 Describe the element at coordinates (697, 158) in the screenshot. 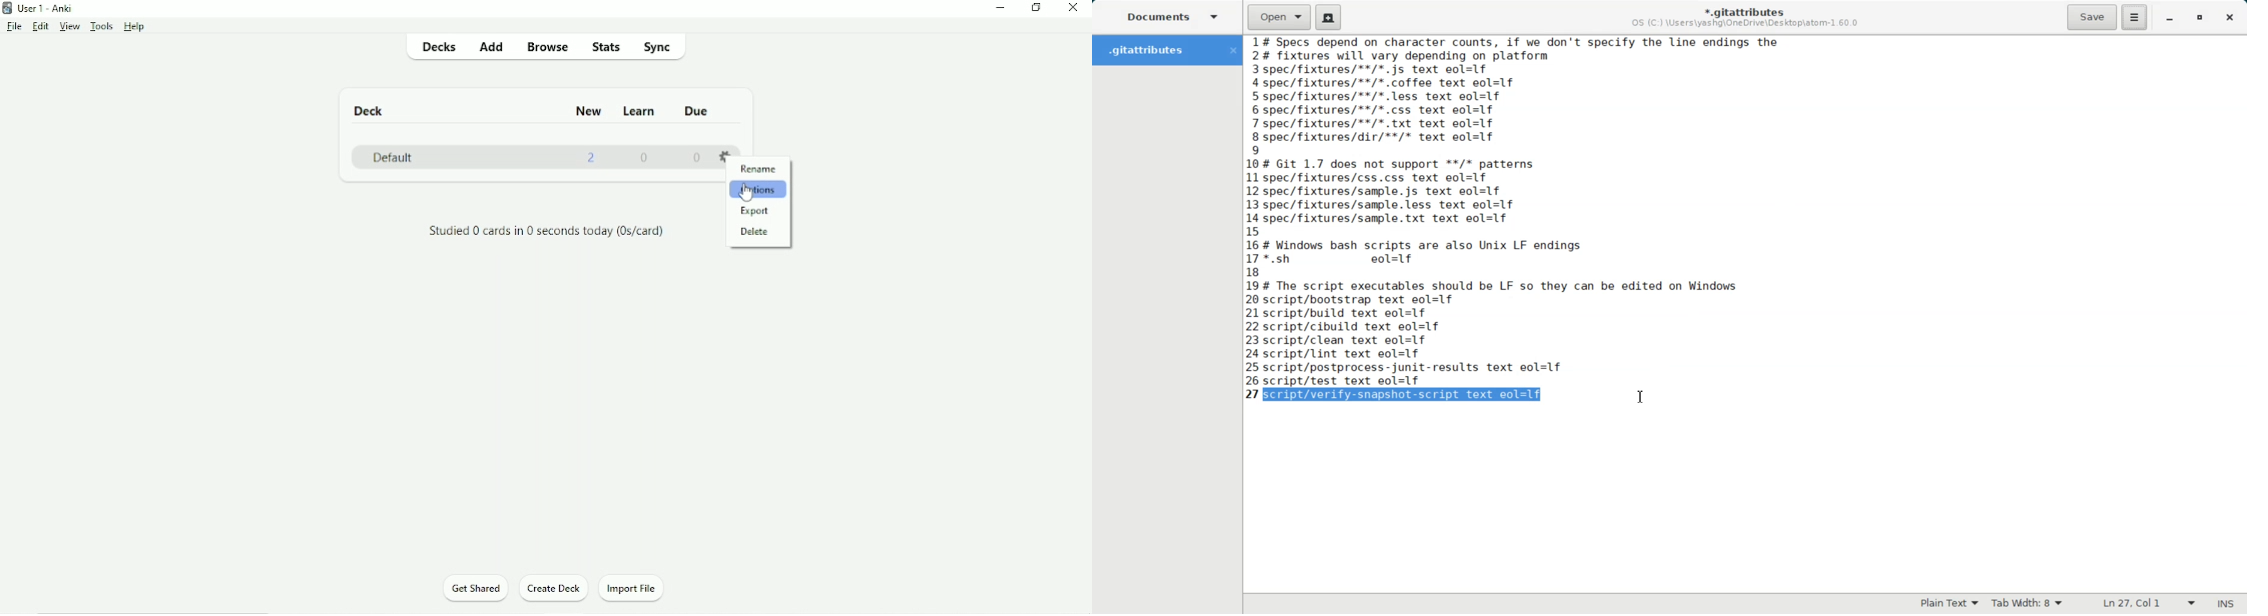

I see `0` at that location.